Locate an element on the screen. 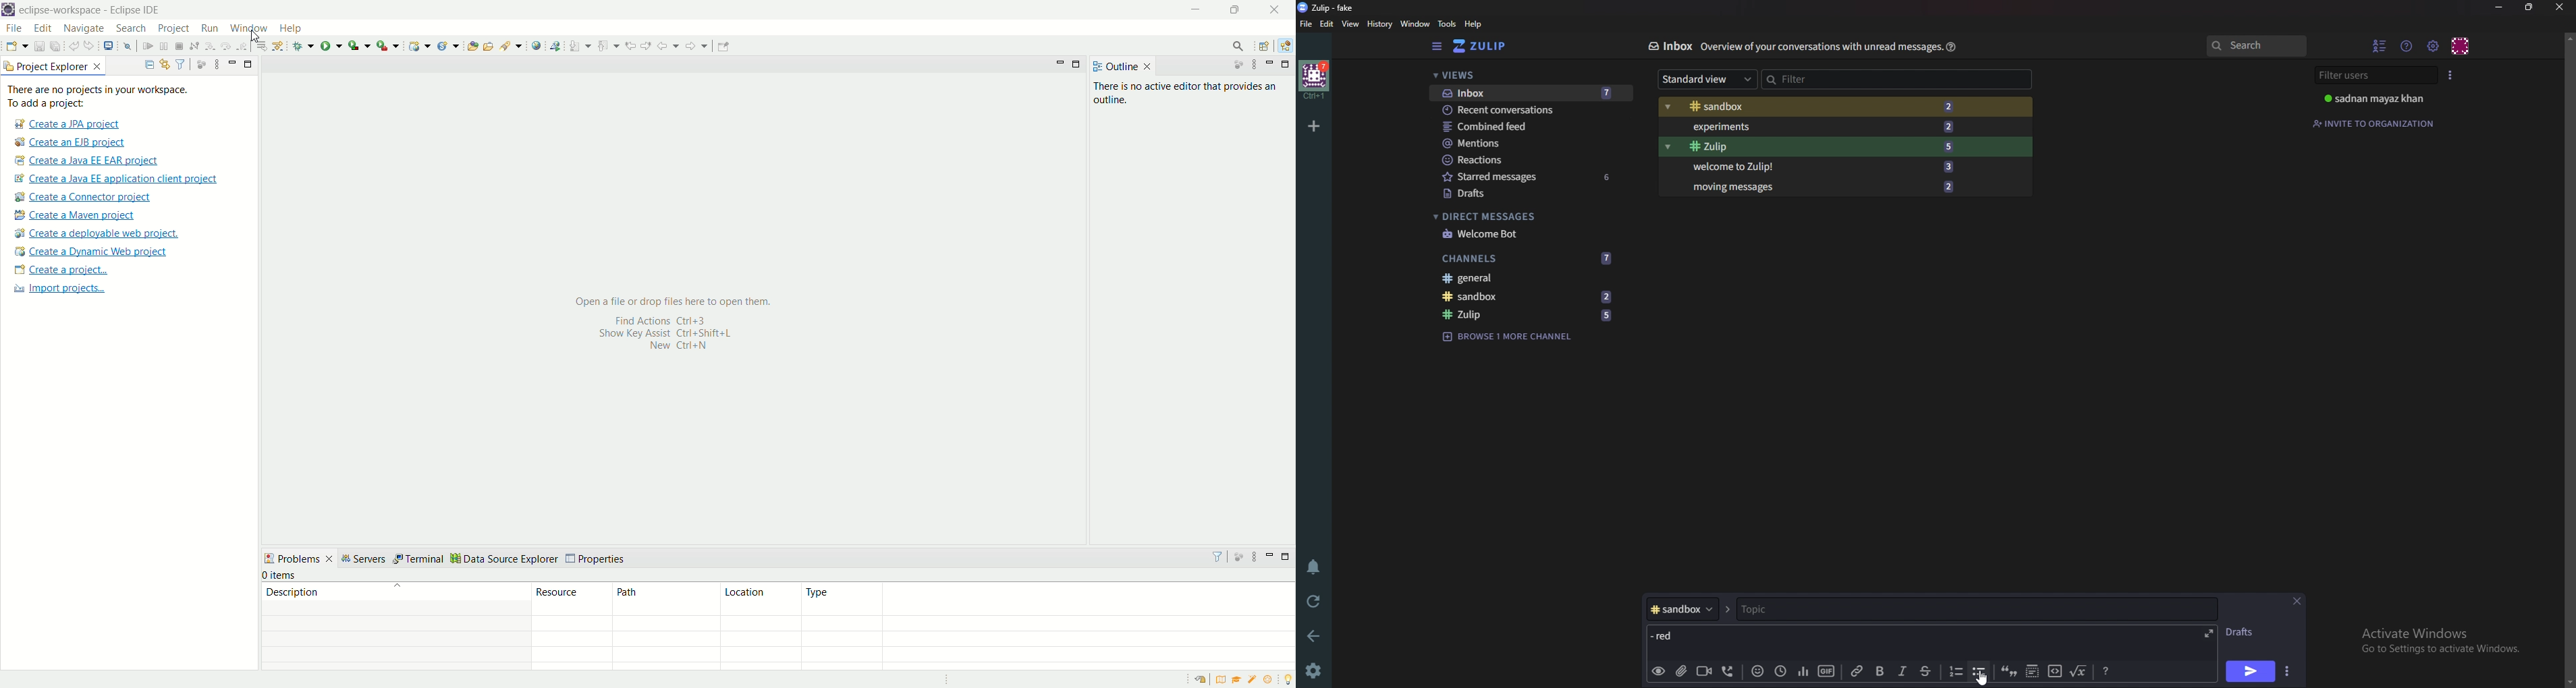  File is located at coordinates (1306, 23).